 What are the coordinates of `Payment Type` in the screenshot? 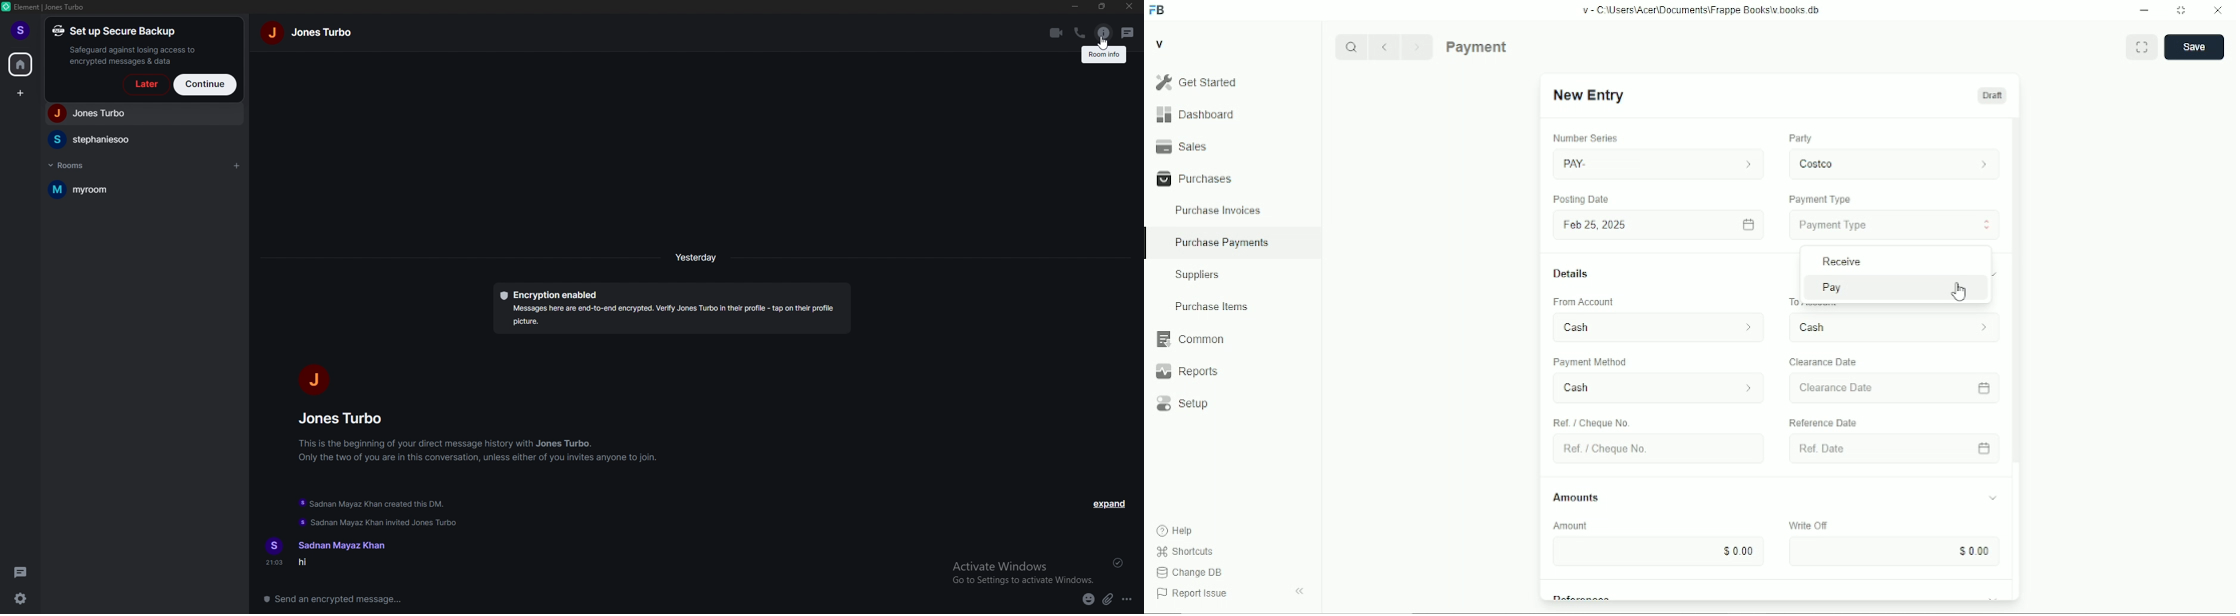 It's located at (1894, 226).